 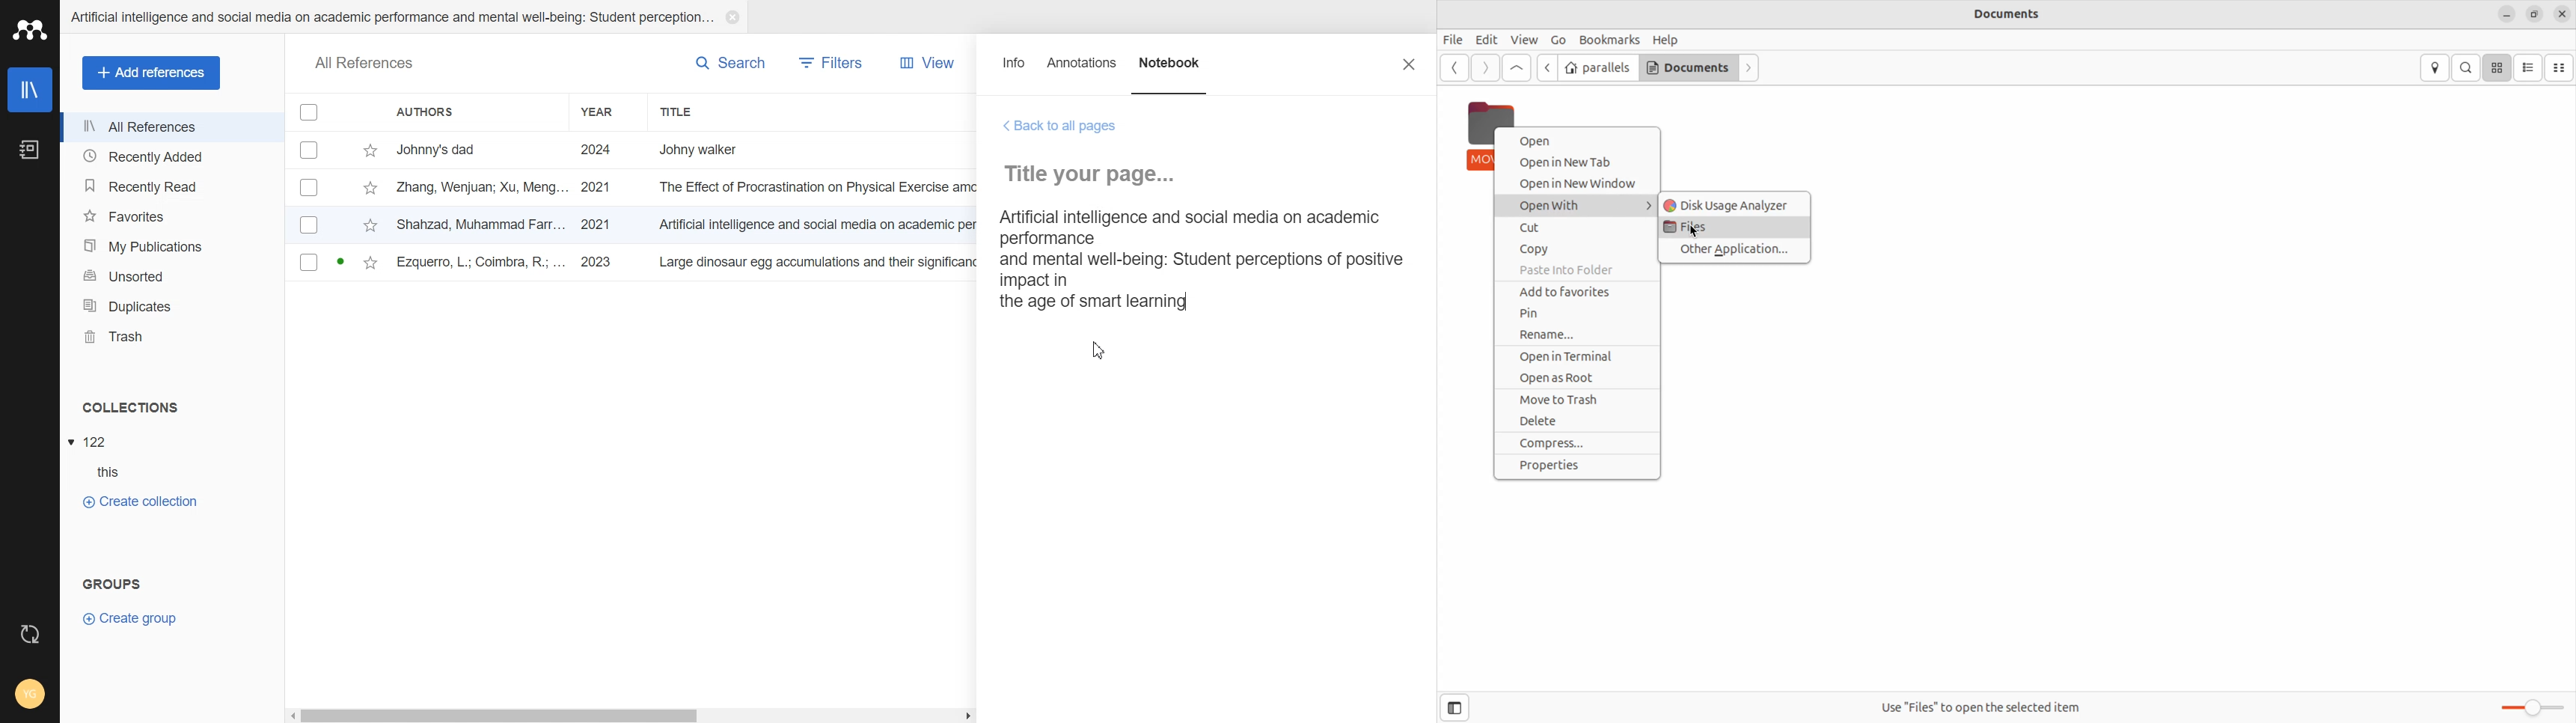 What do you see at coordinates (172, 337) in the screenshot?
I see `Trash` at bounding box center [172, 337].